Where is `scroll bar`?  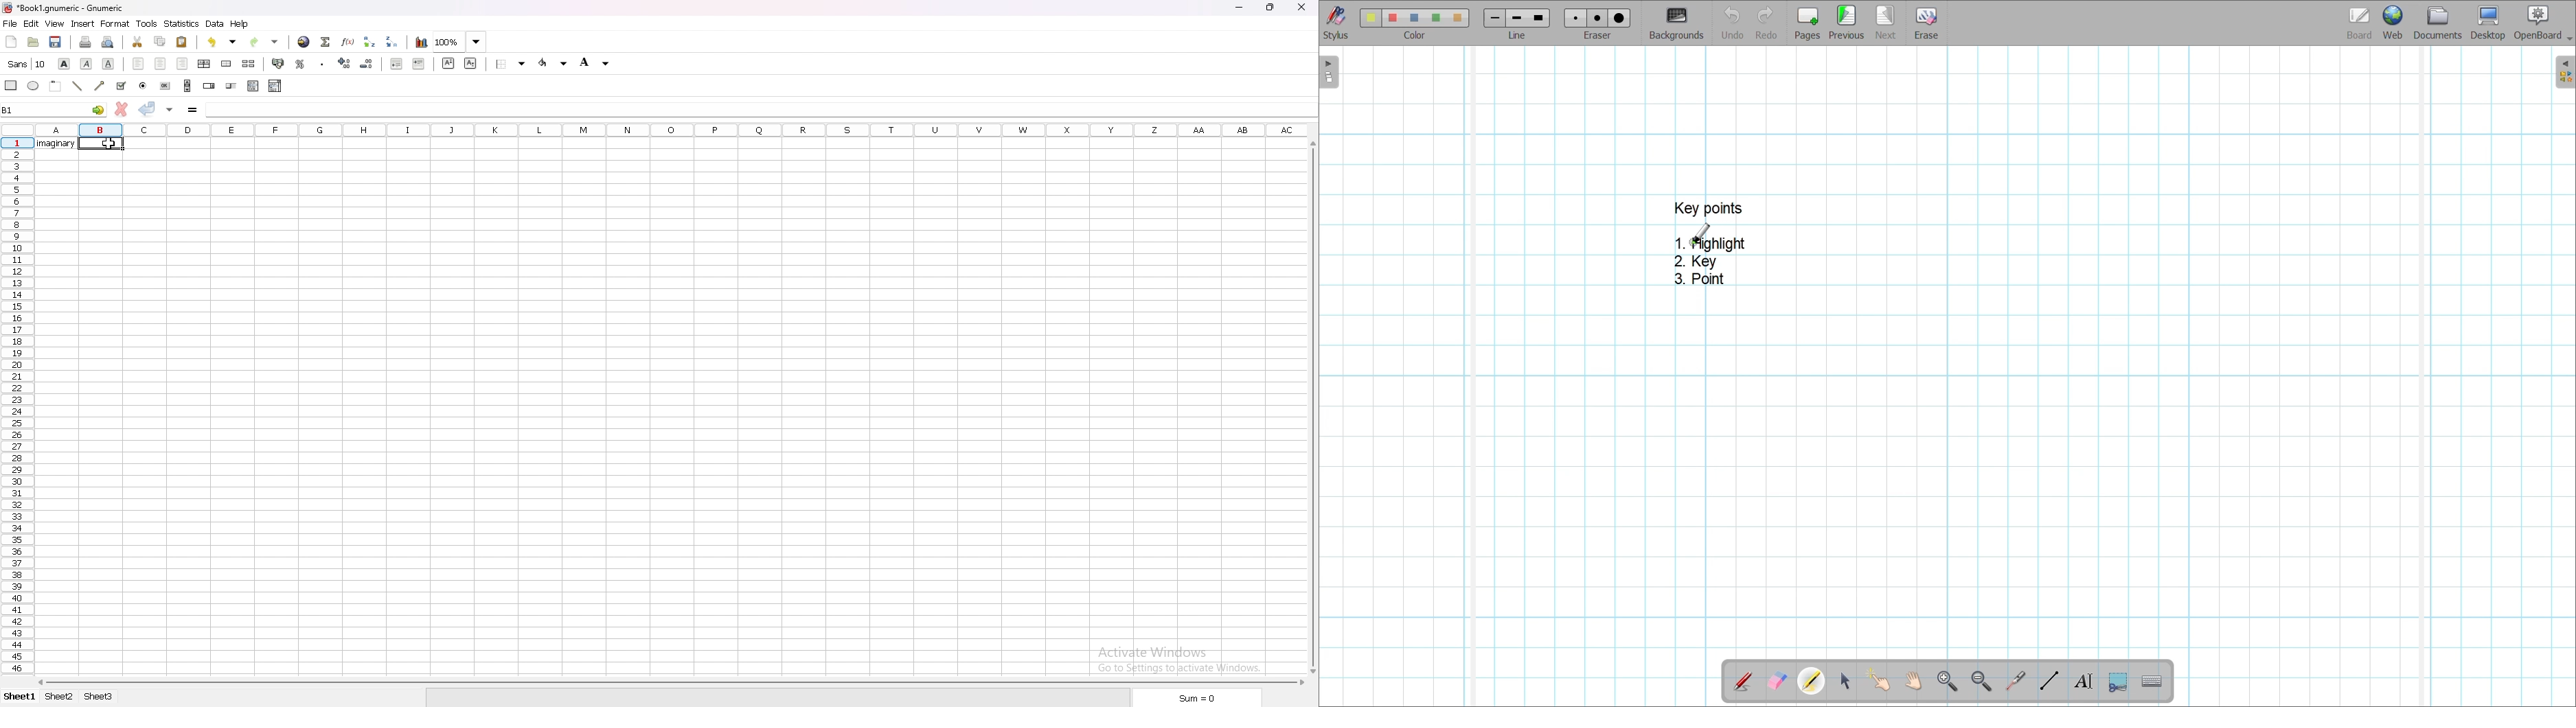
scroll bar is located at coordinates (188, 85).